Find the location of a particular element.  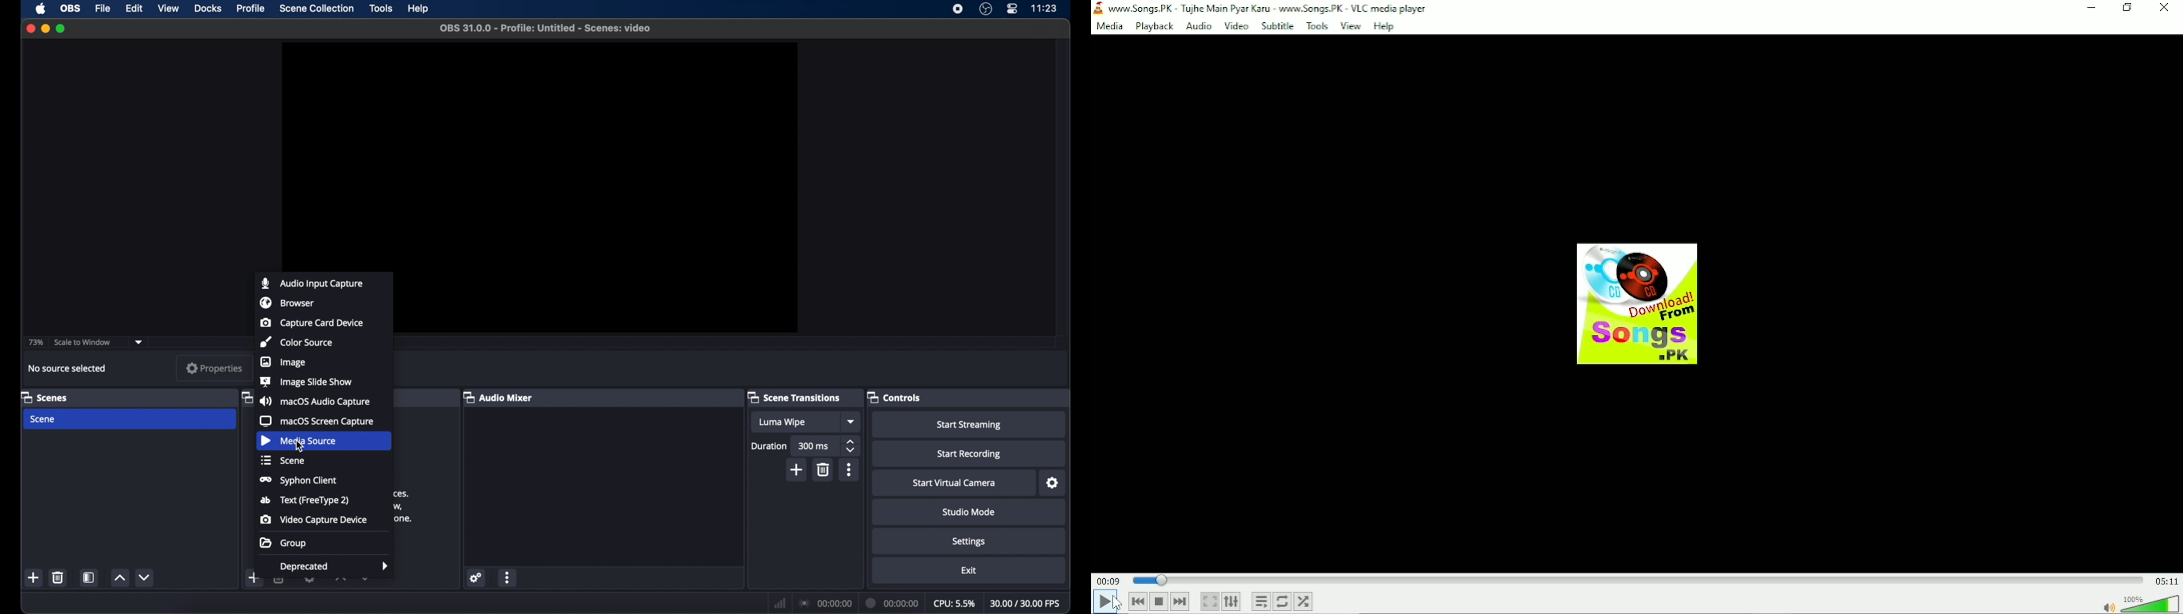

group is located at coordinates (283, 542).